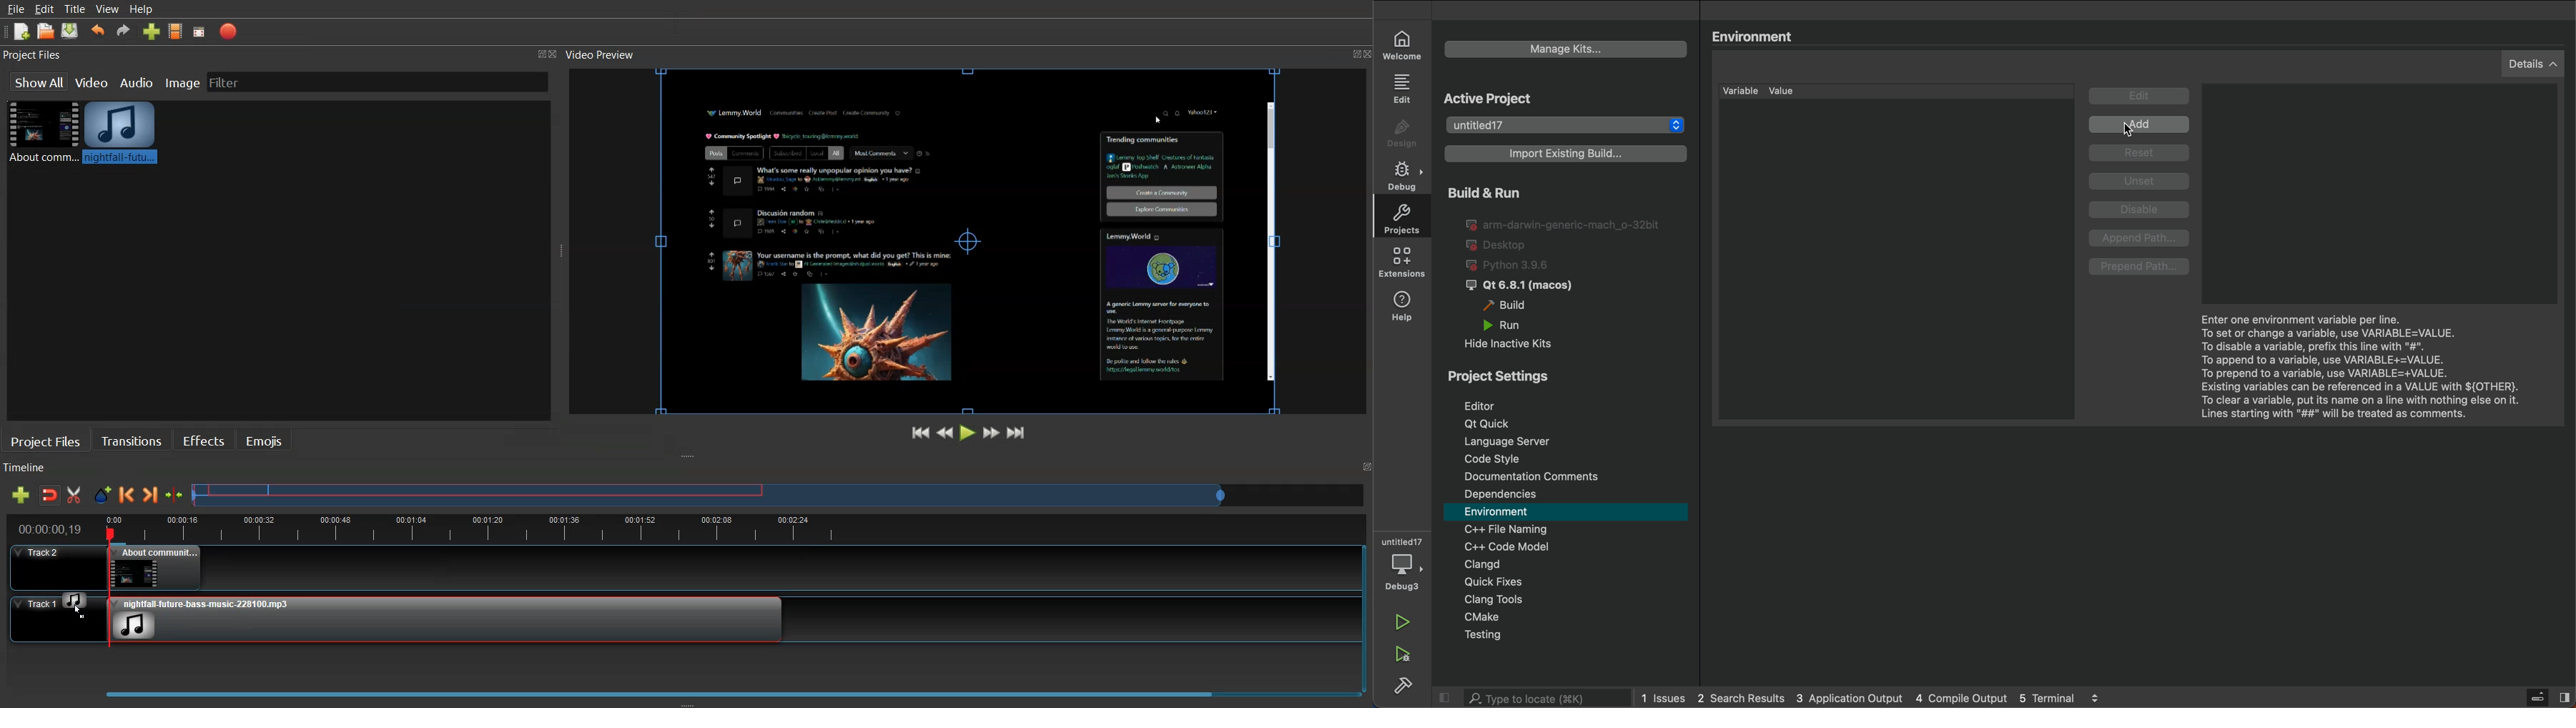 The width and height of the screenshot is (2576, 728). What do you see at coordinates (41, 132) in the screenshot?
I see `Video File` at bounding box center [41, 132].